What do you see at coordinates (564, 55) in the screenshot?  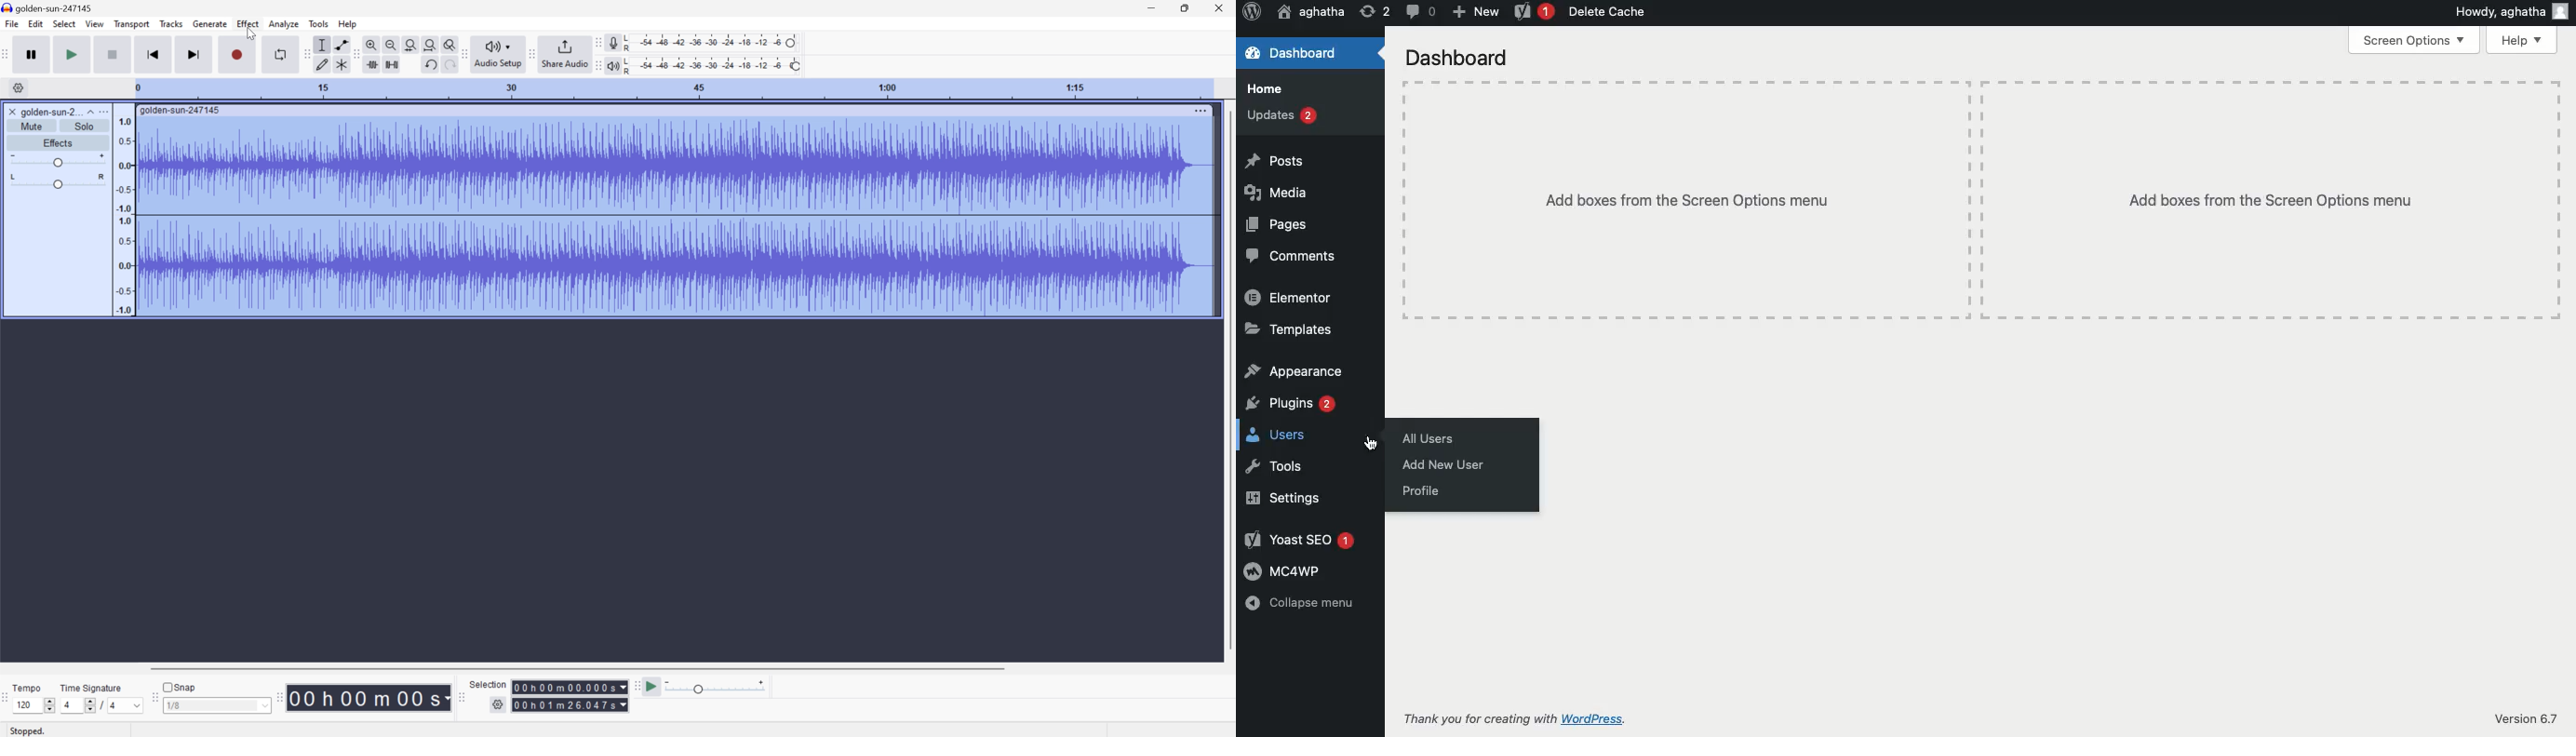 I see `Share audio` at bounding box center [564, 55].